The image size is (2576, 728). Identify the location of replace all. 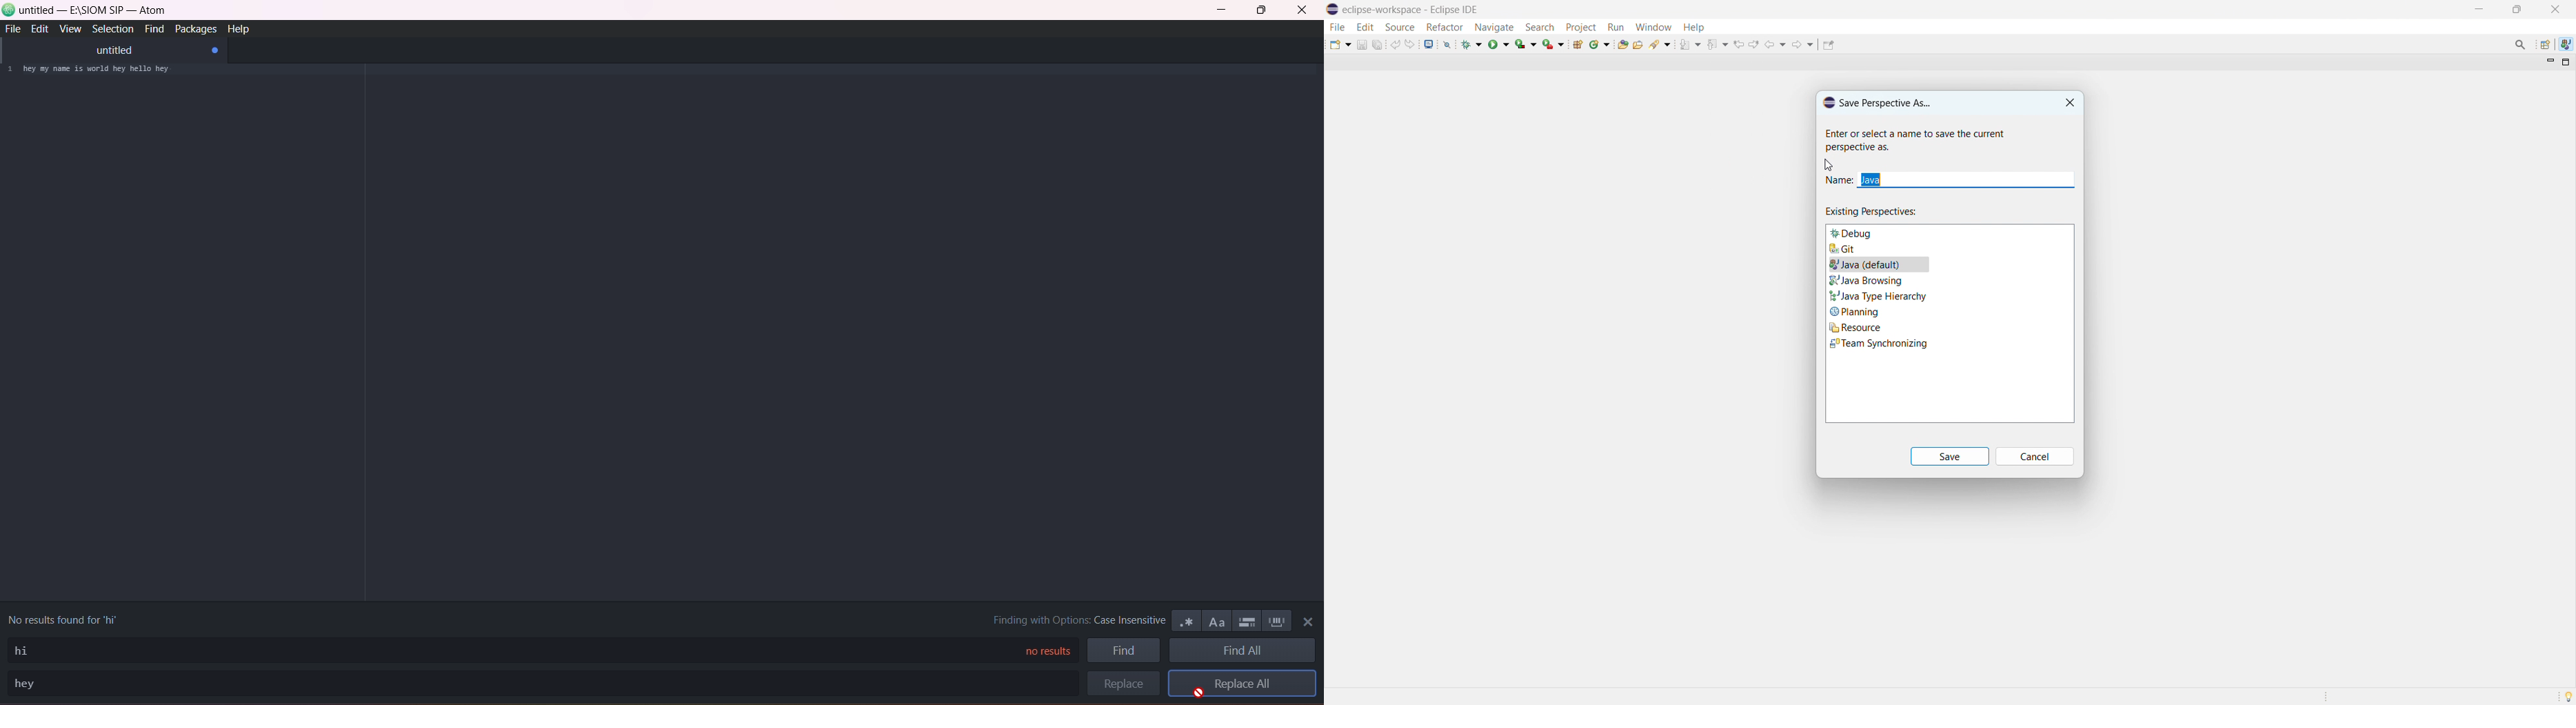
(1242, 683).